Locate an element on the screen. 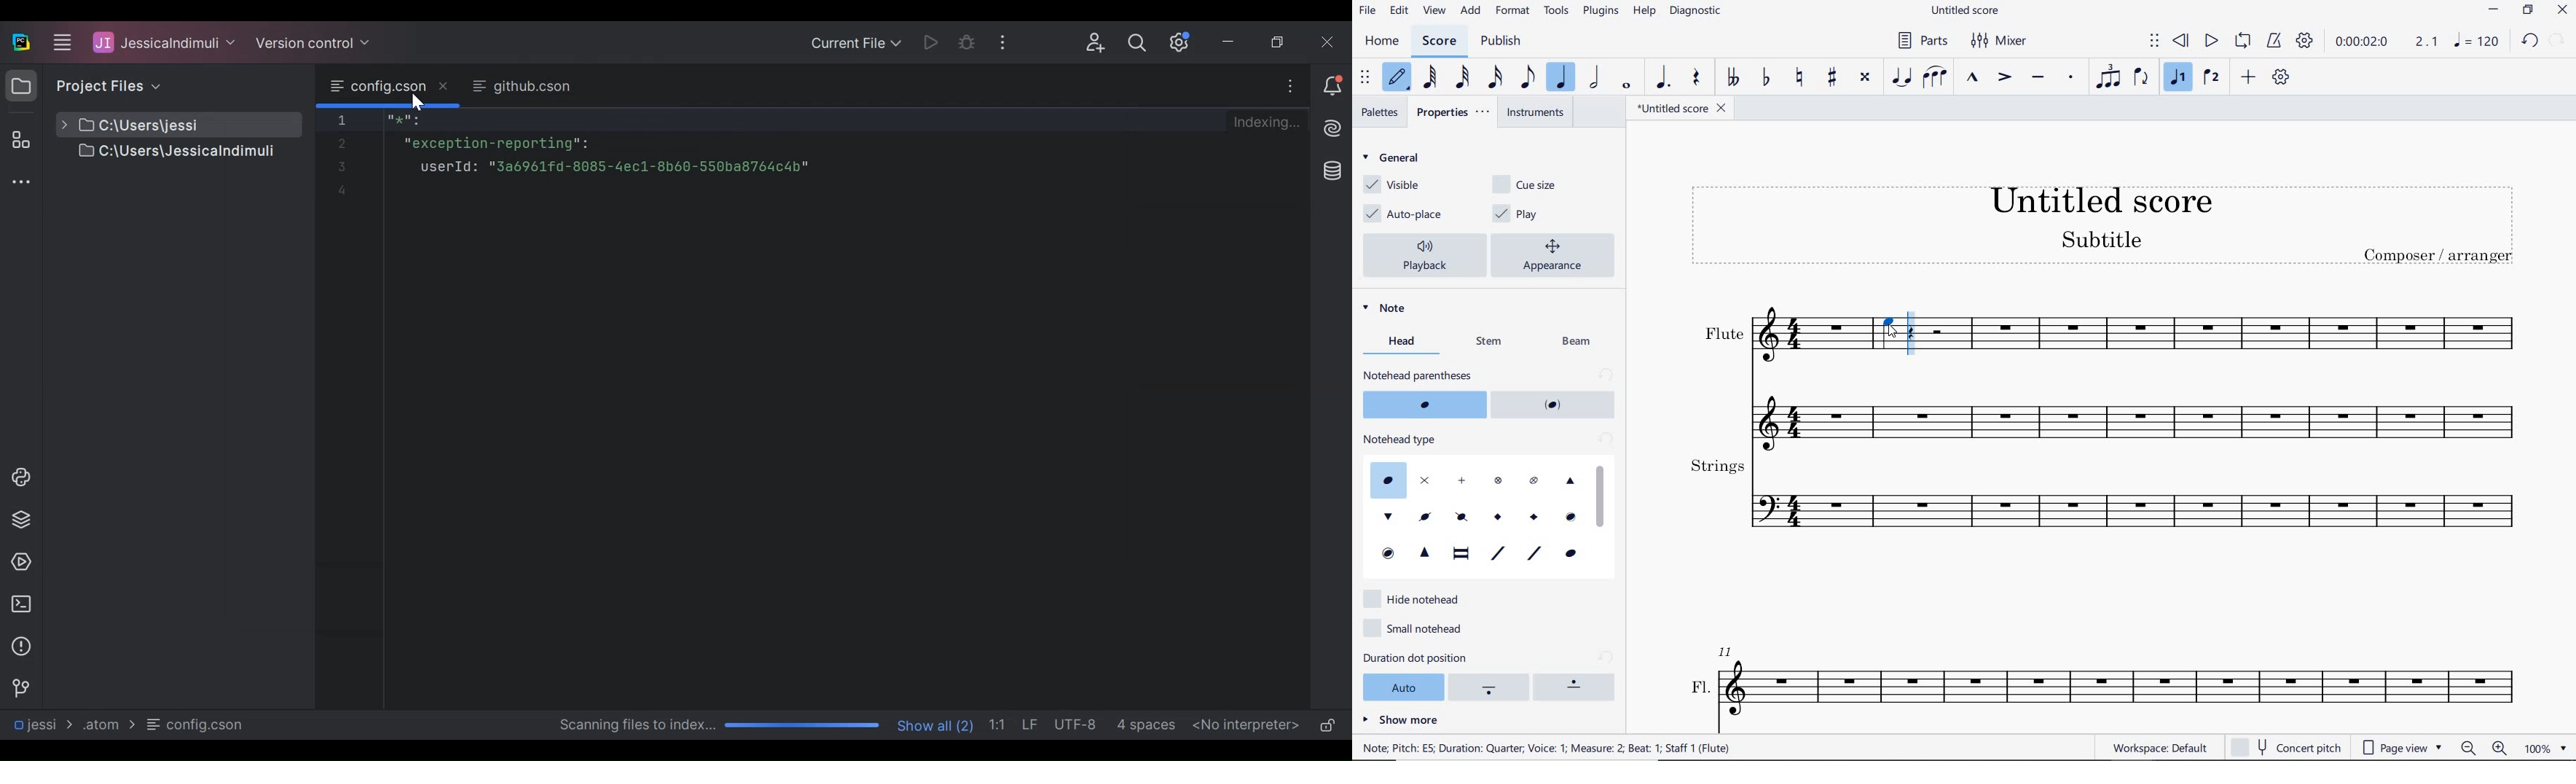 The height and width of the screenshot is (784, 2576). HELP is located at coordinates (1645, 11).